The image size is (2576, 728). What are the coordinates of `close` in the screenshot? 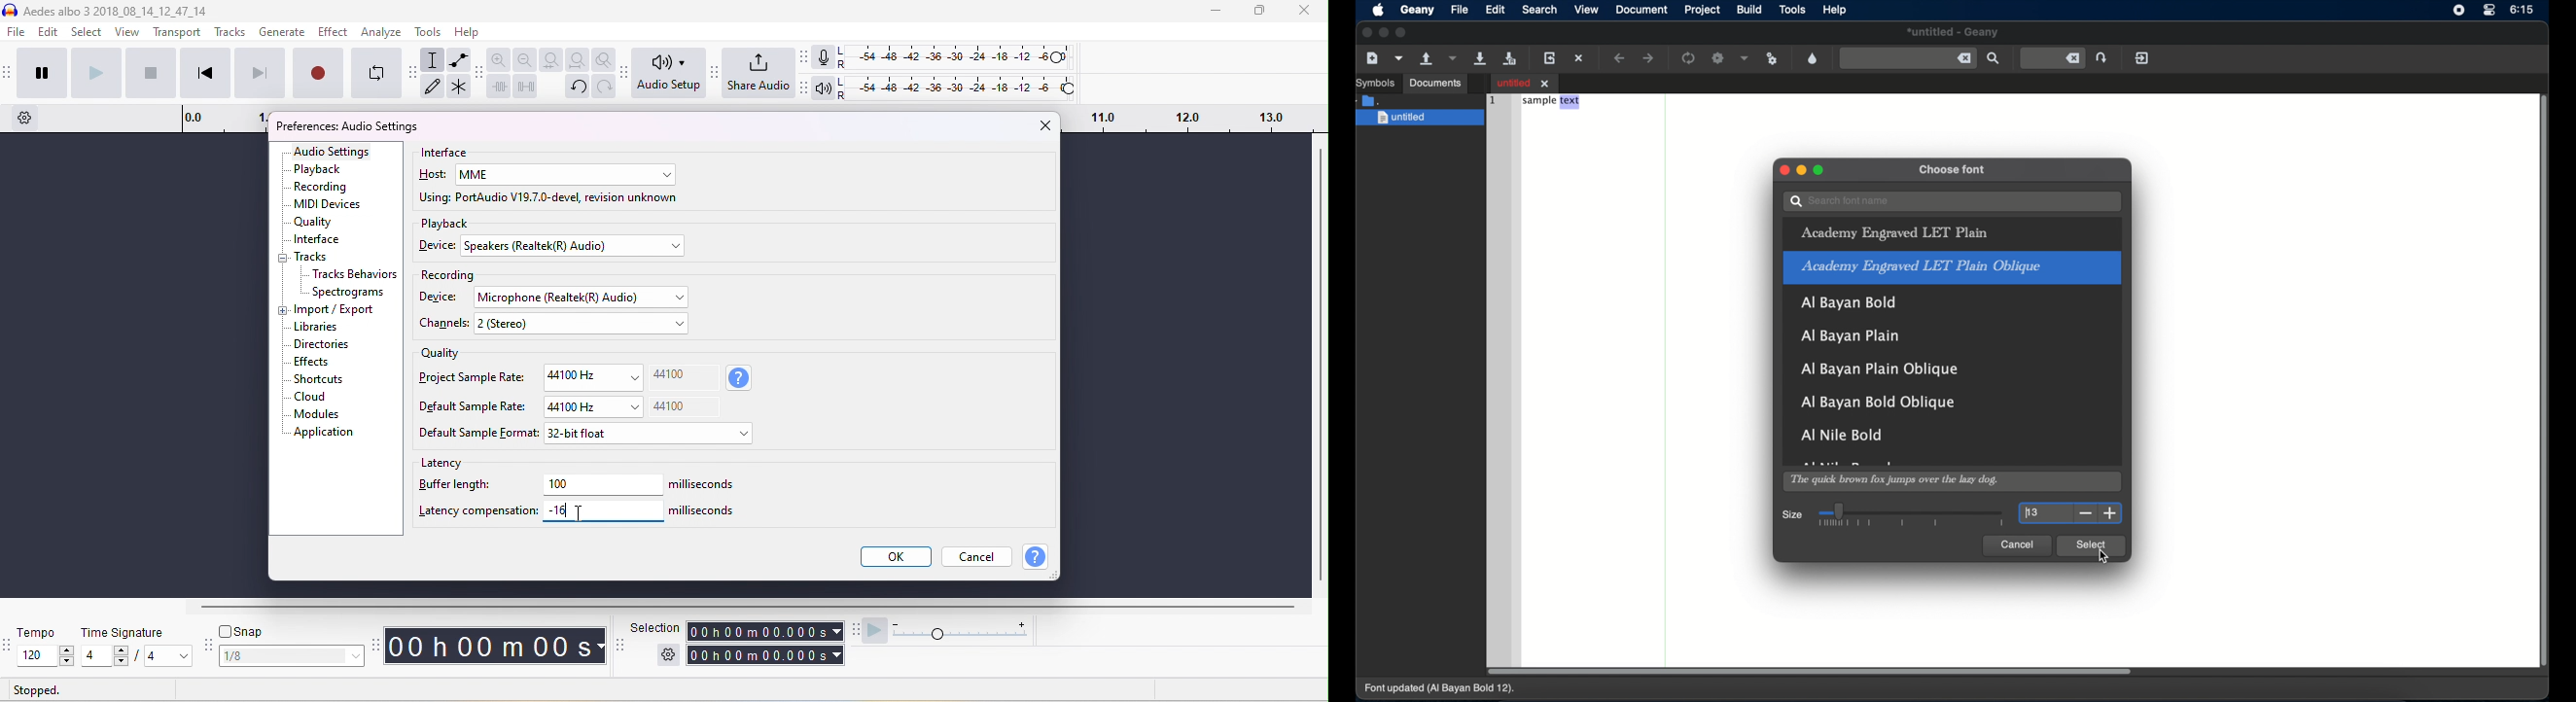 It's located at (1042, 124).